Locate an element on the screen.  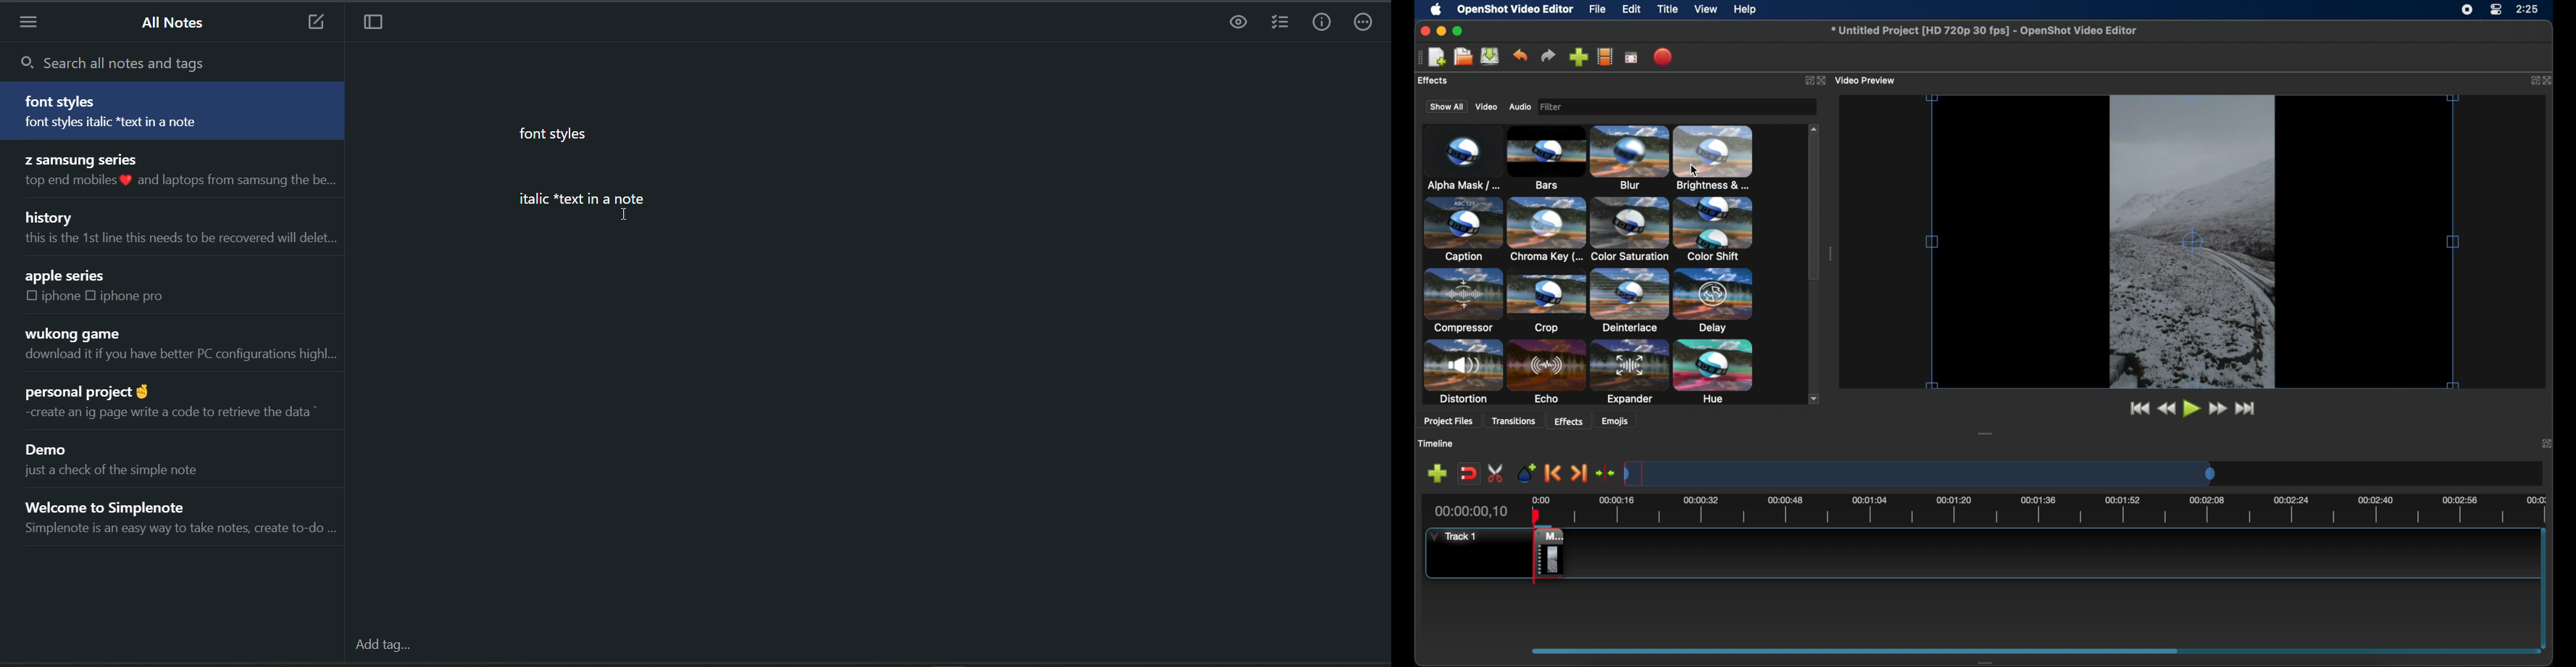
search is located at coordinates (135, 60).